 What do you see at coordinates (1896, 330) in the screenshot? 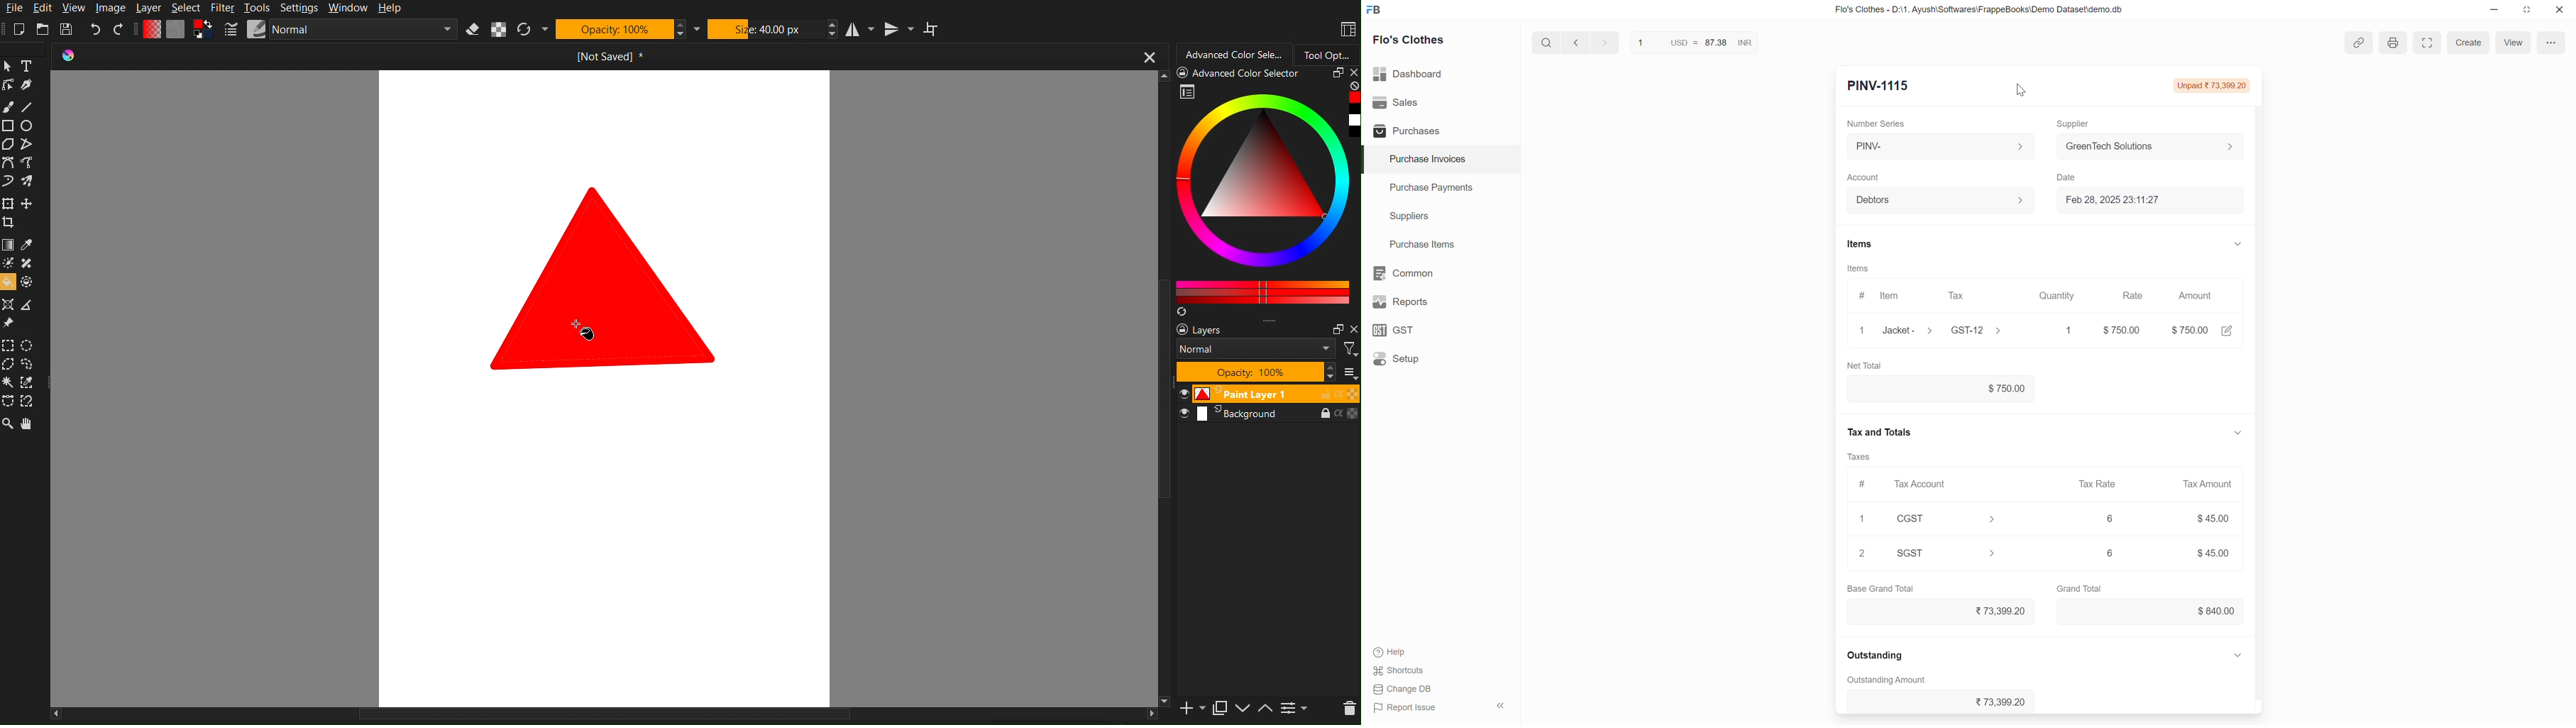
I see `Jacket` at bounding box center [1896, 330].